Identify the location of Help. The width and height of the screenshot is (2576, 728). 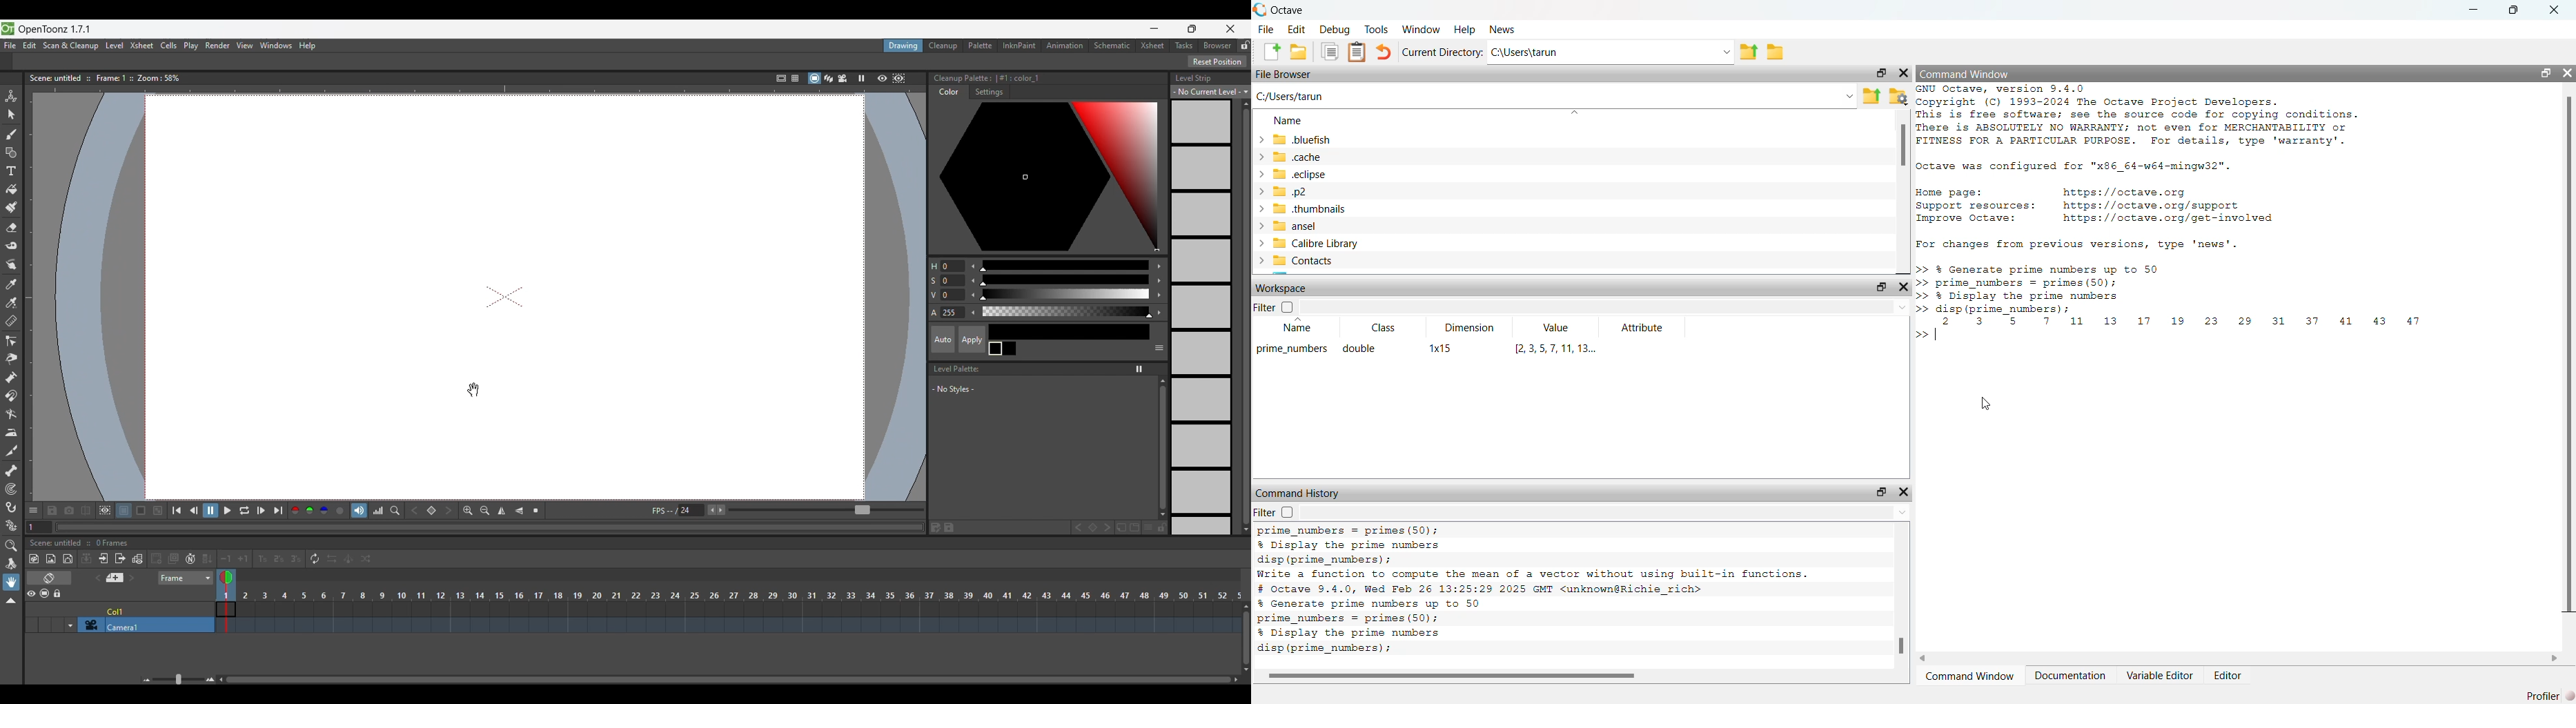
(308, 46).